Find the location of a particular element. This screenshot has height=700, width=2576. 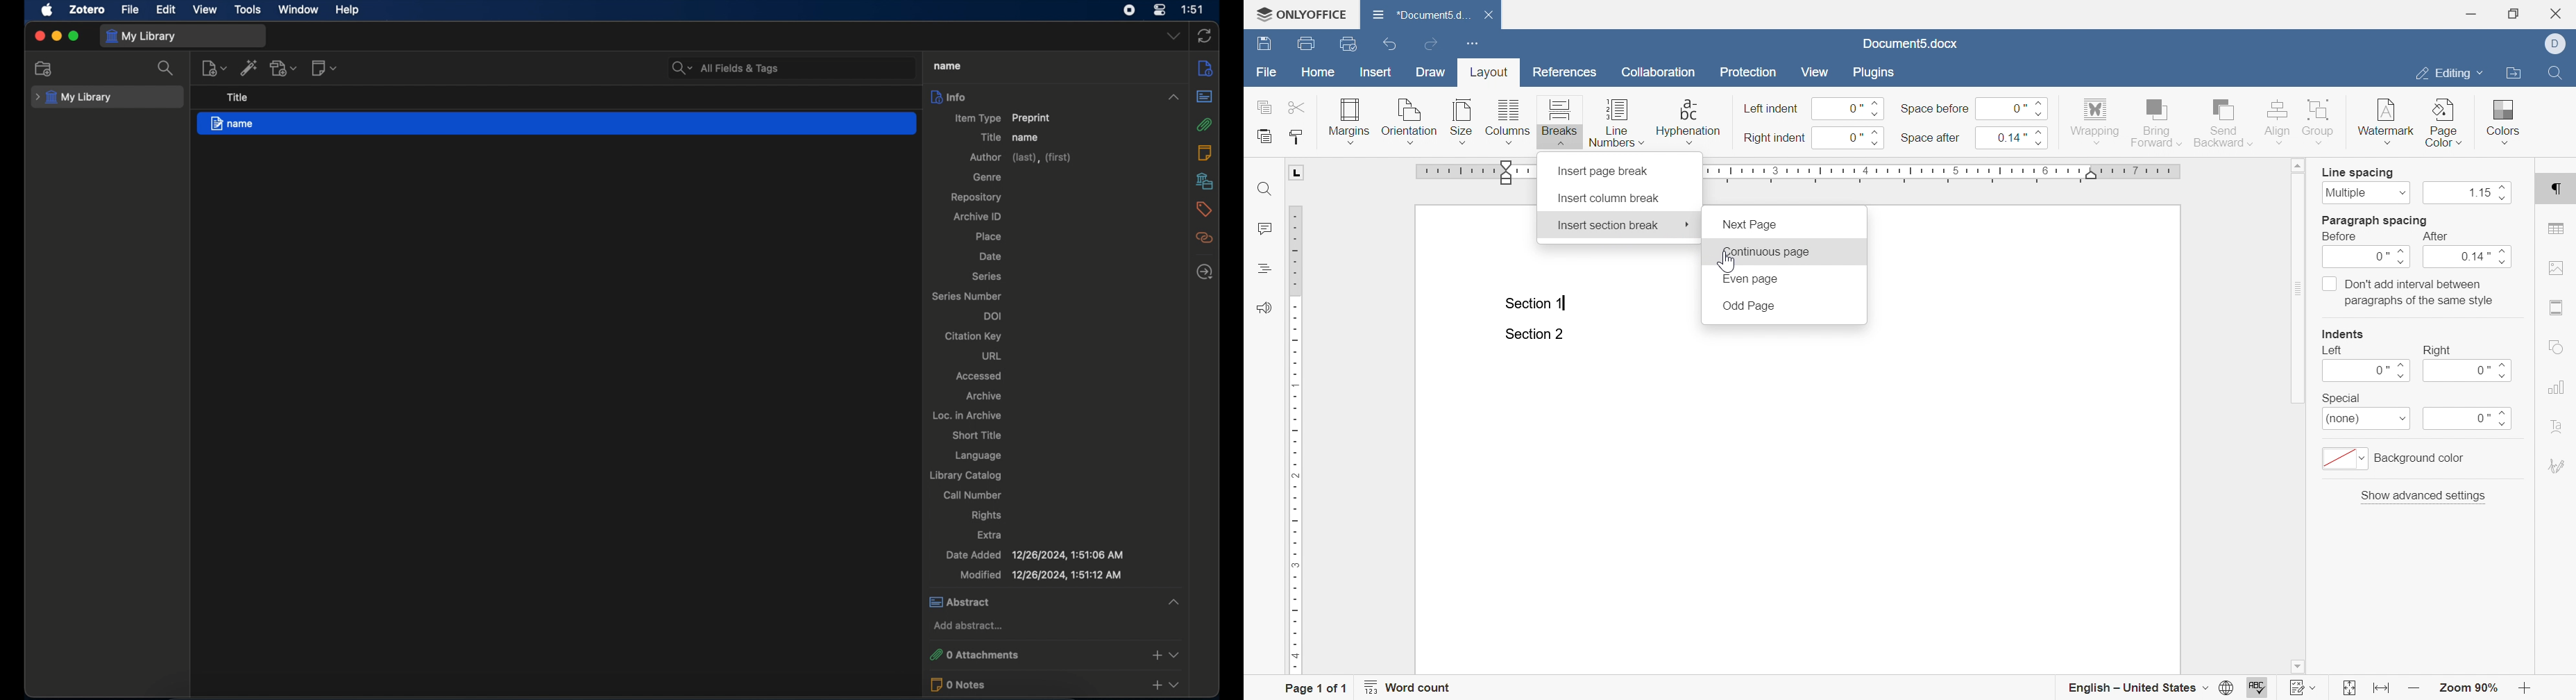

author (last), (first) is located at coordinates (1019, 158).